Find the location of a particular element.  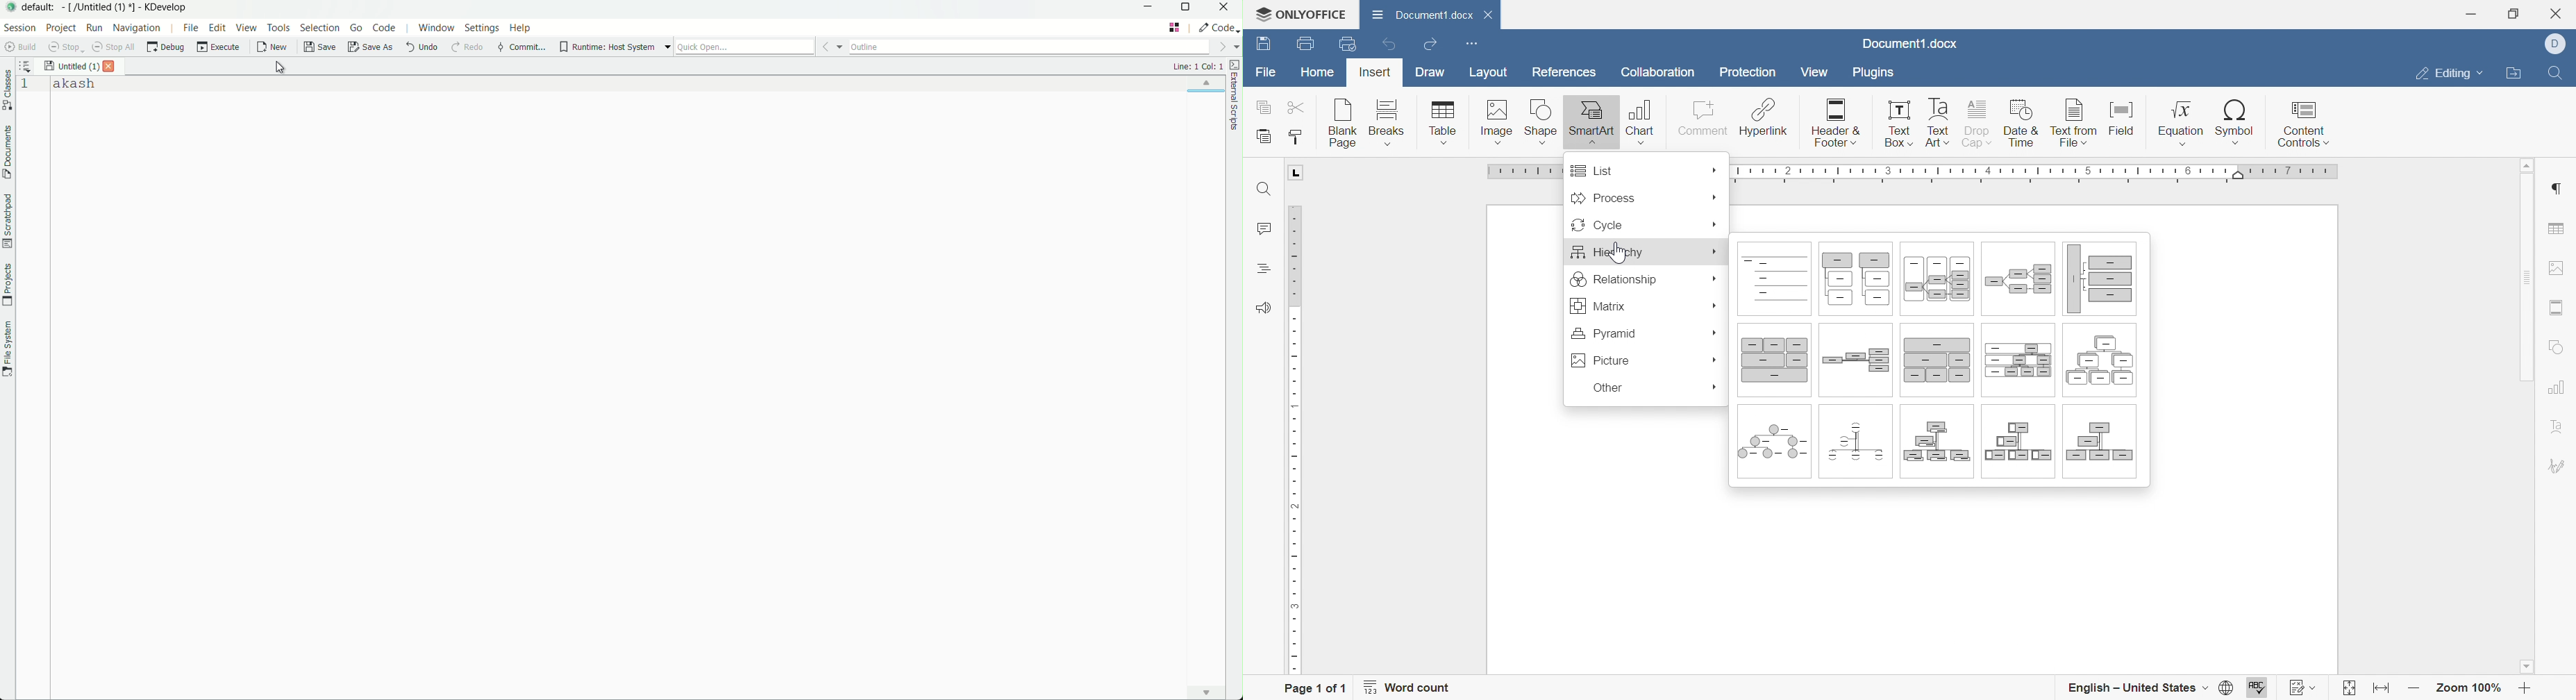

Draw is located at coordinates (1428, 72).